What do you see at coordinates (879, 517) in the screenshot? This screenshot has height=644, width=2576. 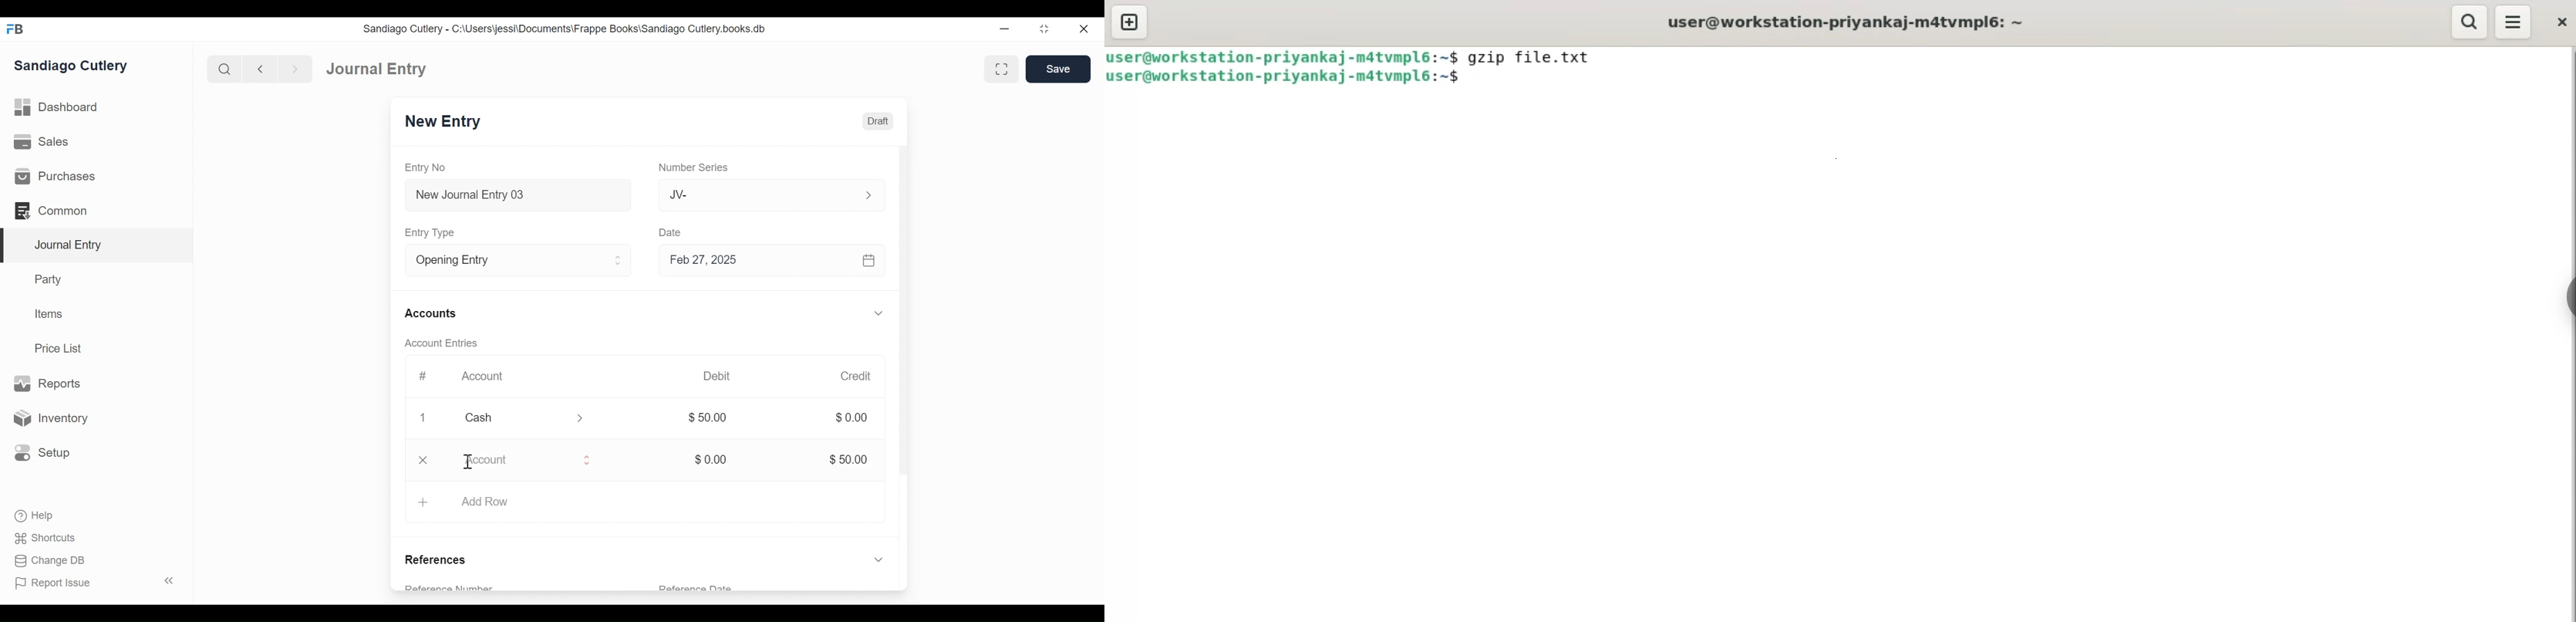 I see `Expand` at bounding box center [879, 517].